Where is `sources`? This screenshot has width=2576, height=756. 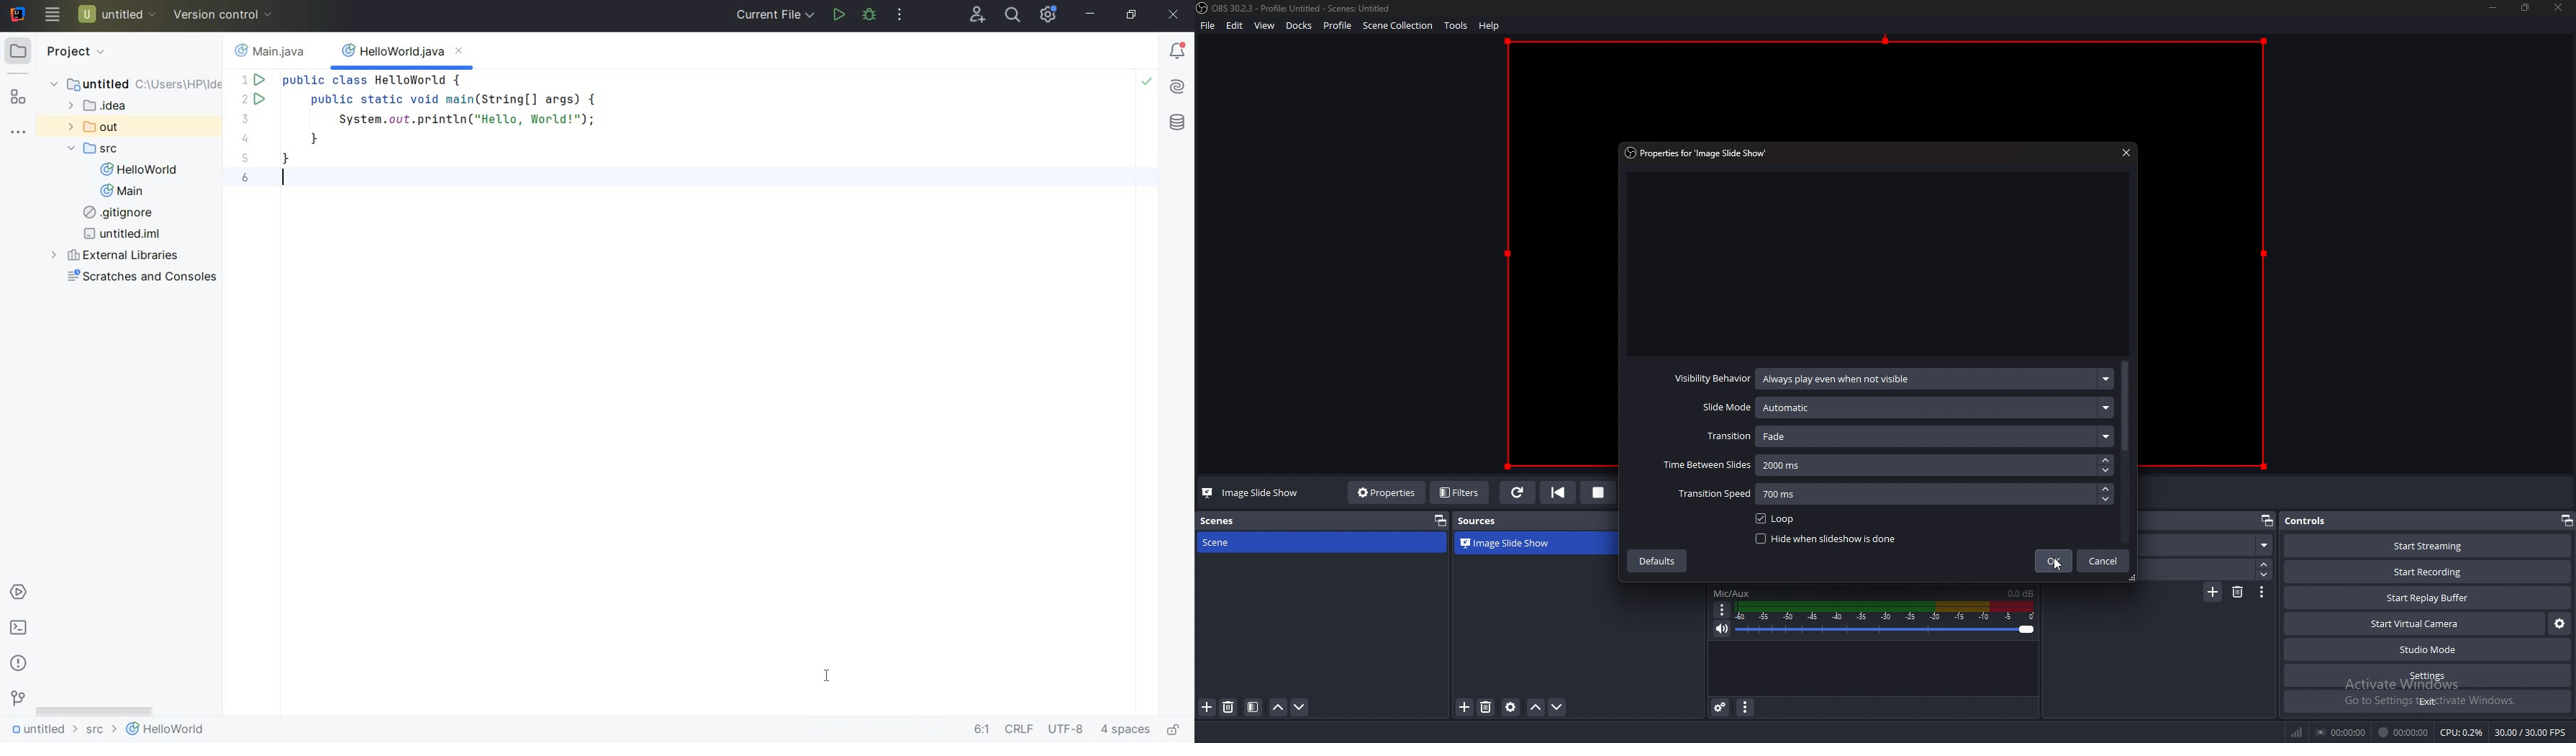
sources is located at coordinates (1484, 522).